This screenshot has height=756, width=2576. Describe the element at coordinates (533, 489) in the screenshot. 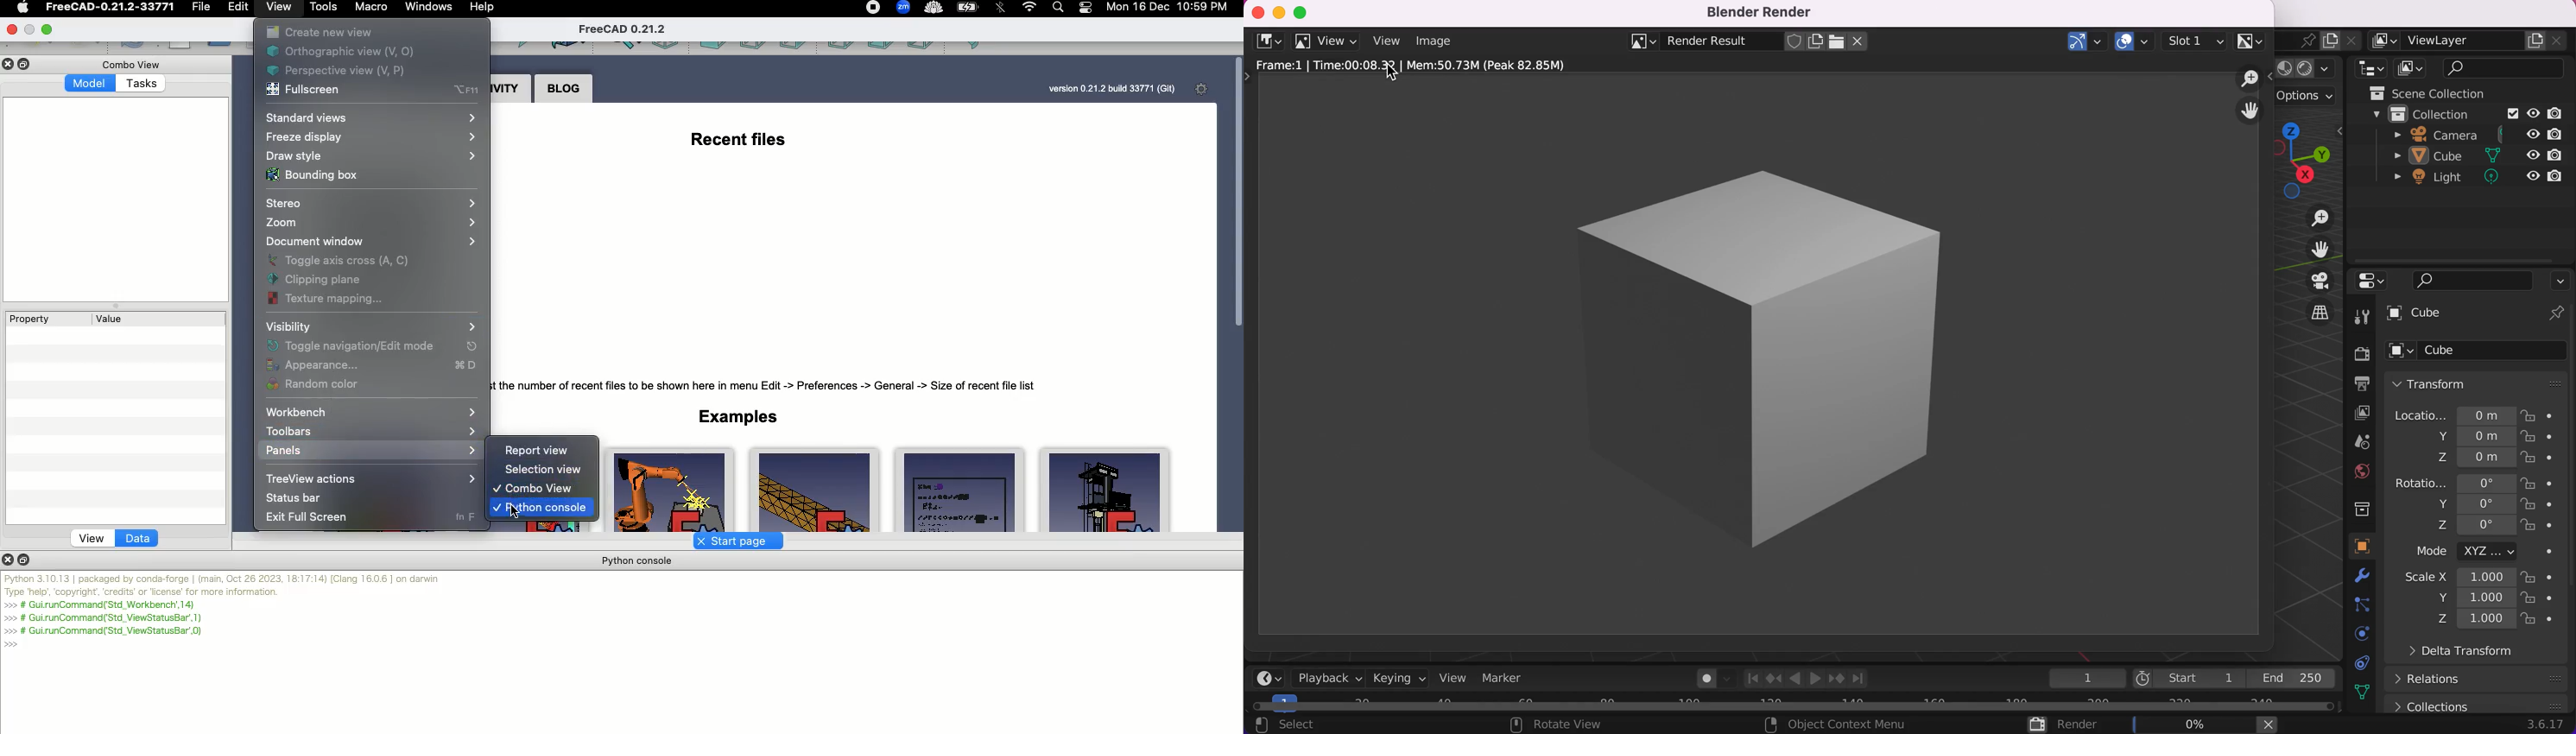

I see `Combo view` at that location.